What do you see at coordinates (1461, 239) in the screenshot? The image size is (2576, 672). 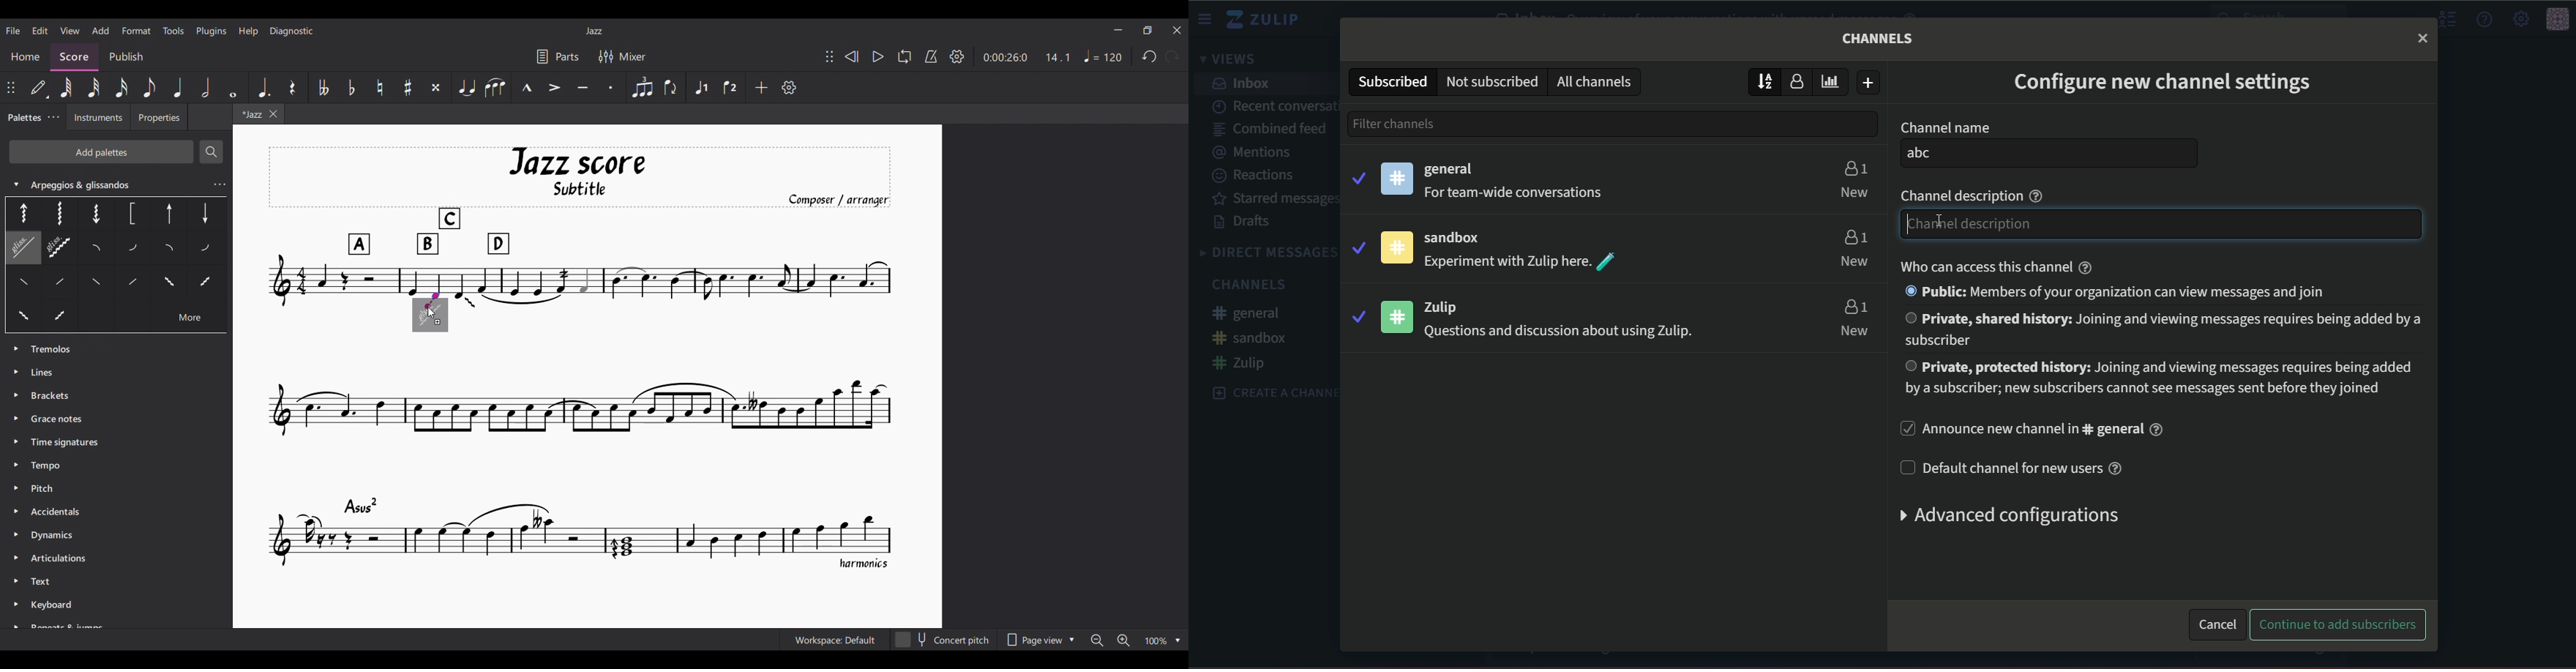 I see `sandbox` at bounding box center [1461, 239].